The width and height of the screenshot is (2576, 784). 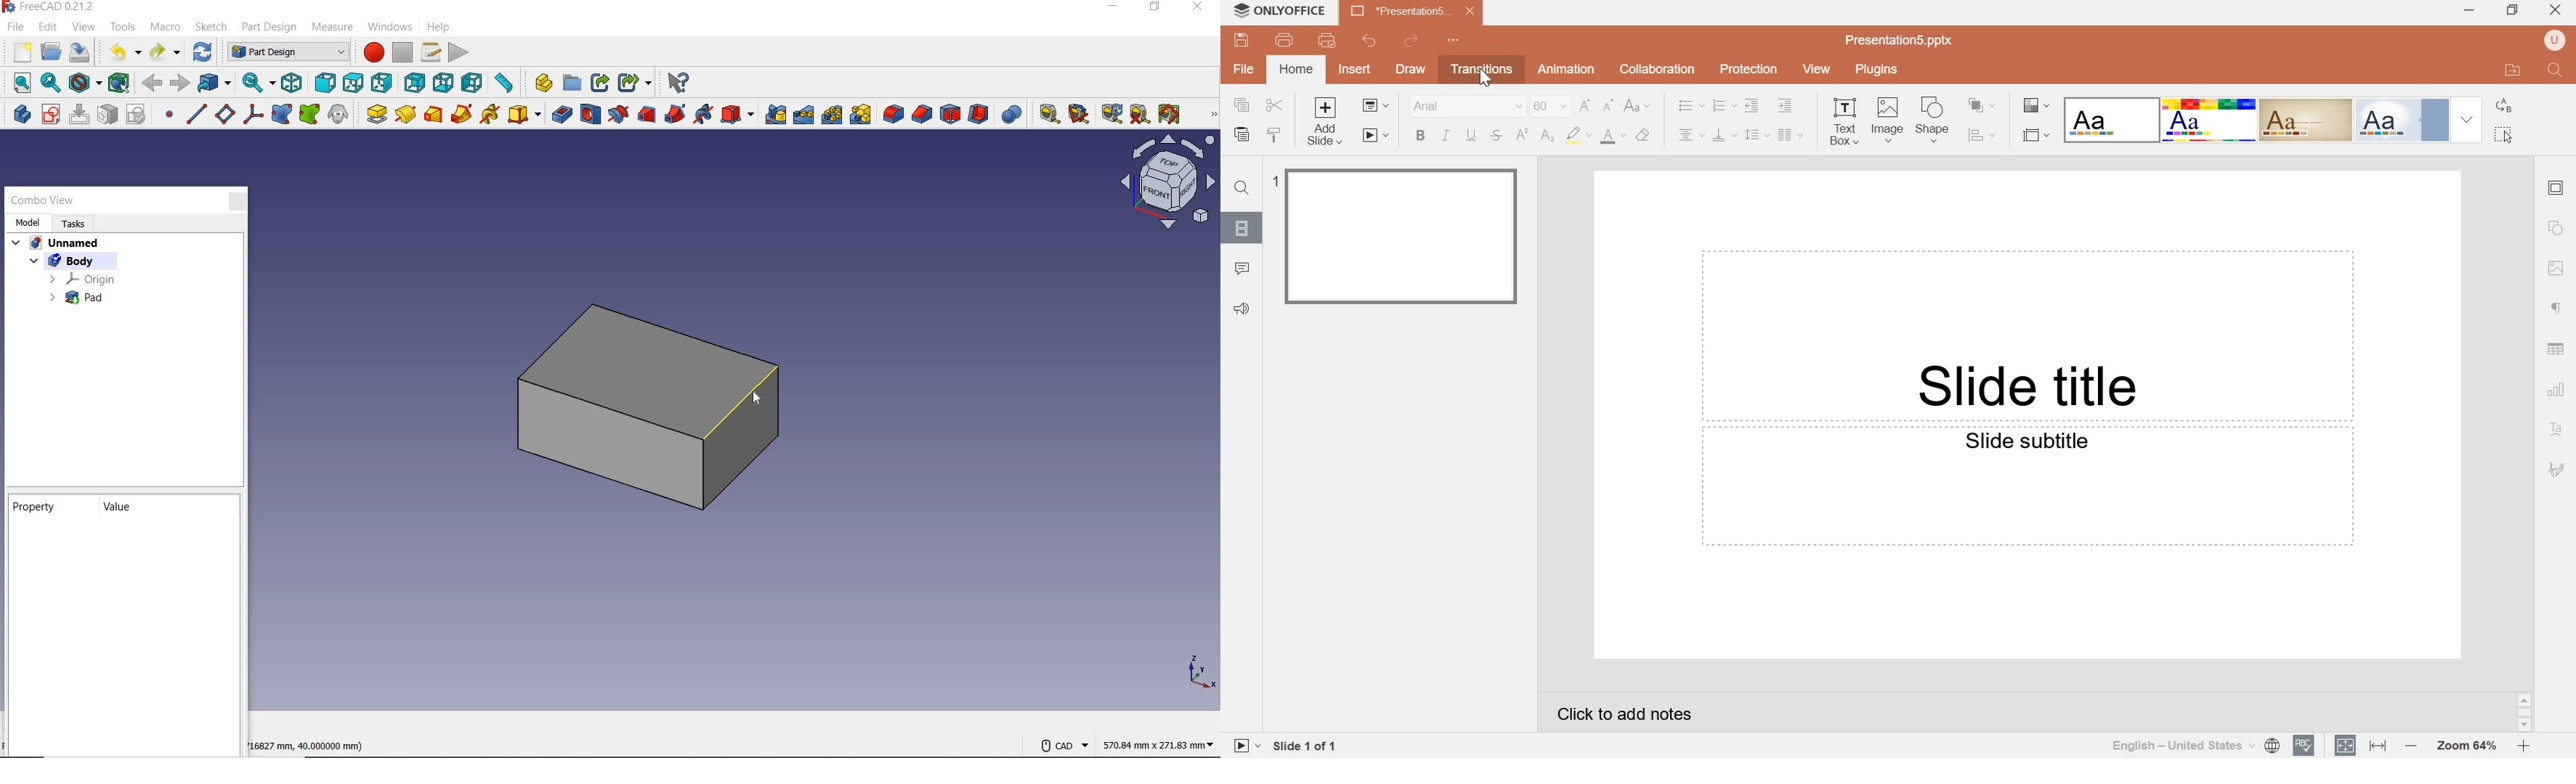 What do you see at coordinates (2556, 41) in the screenshot?
I see `user` at bounding box center [2556, 41].